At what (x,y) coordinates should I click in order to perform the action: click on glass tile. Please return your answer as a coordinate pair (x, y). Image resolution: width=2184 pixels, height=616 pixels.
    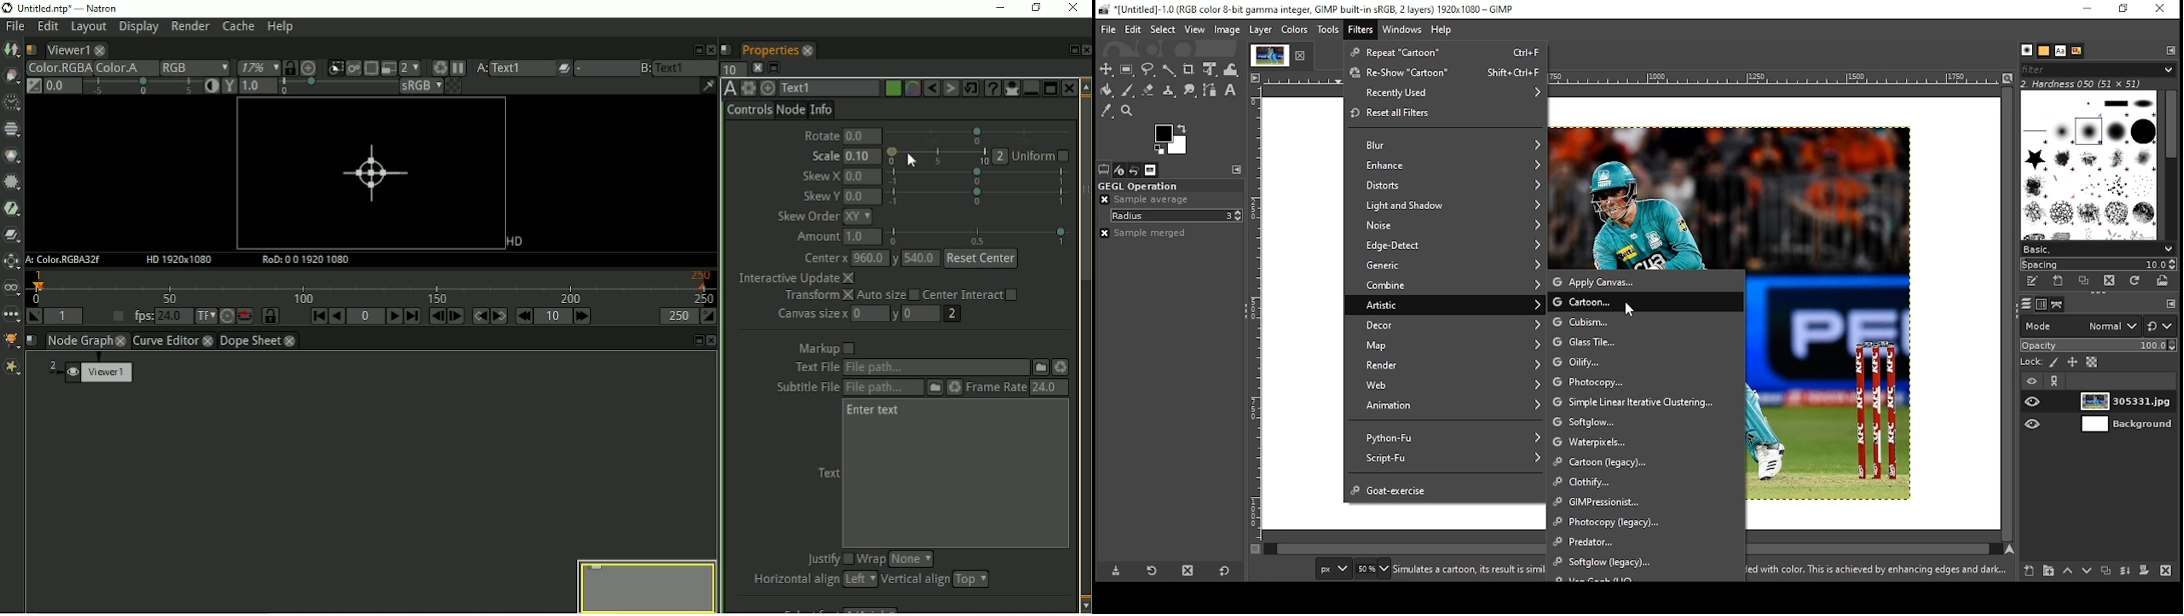
    Looking at the image, I should click on (1645, 343).